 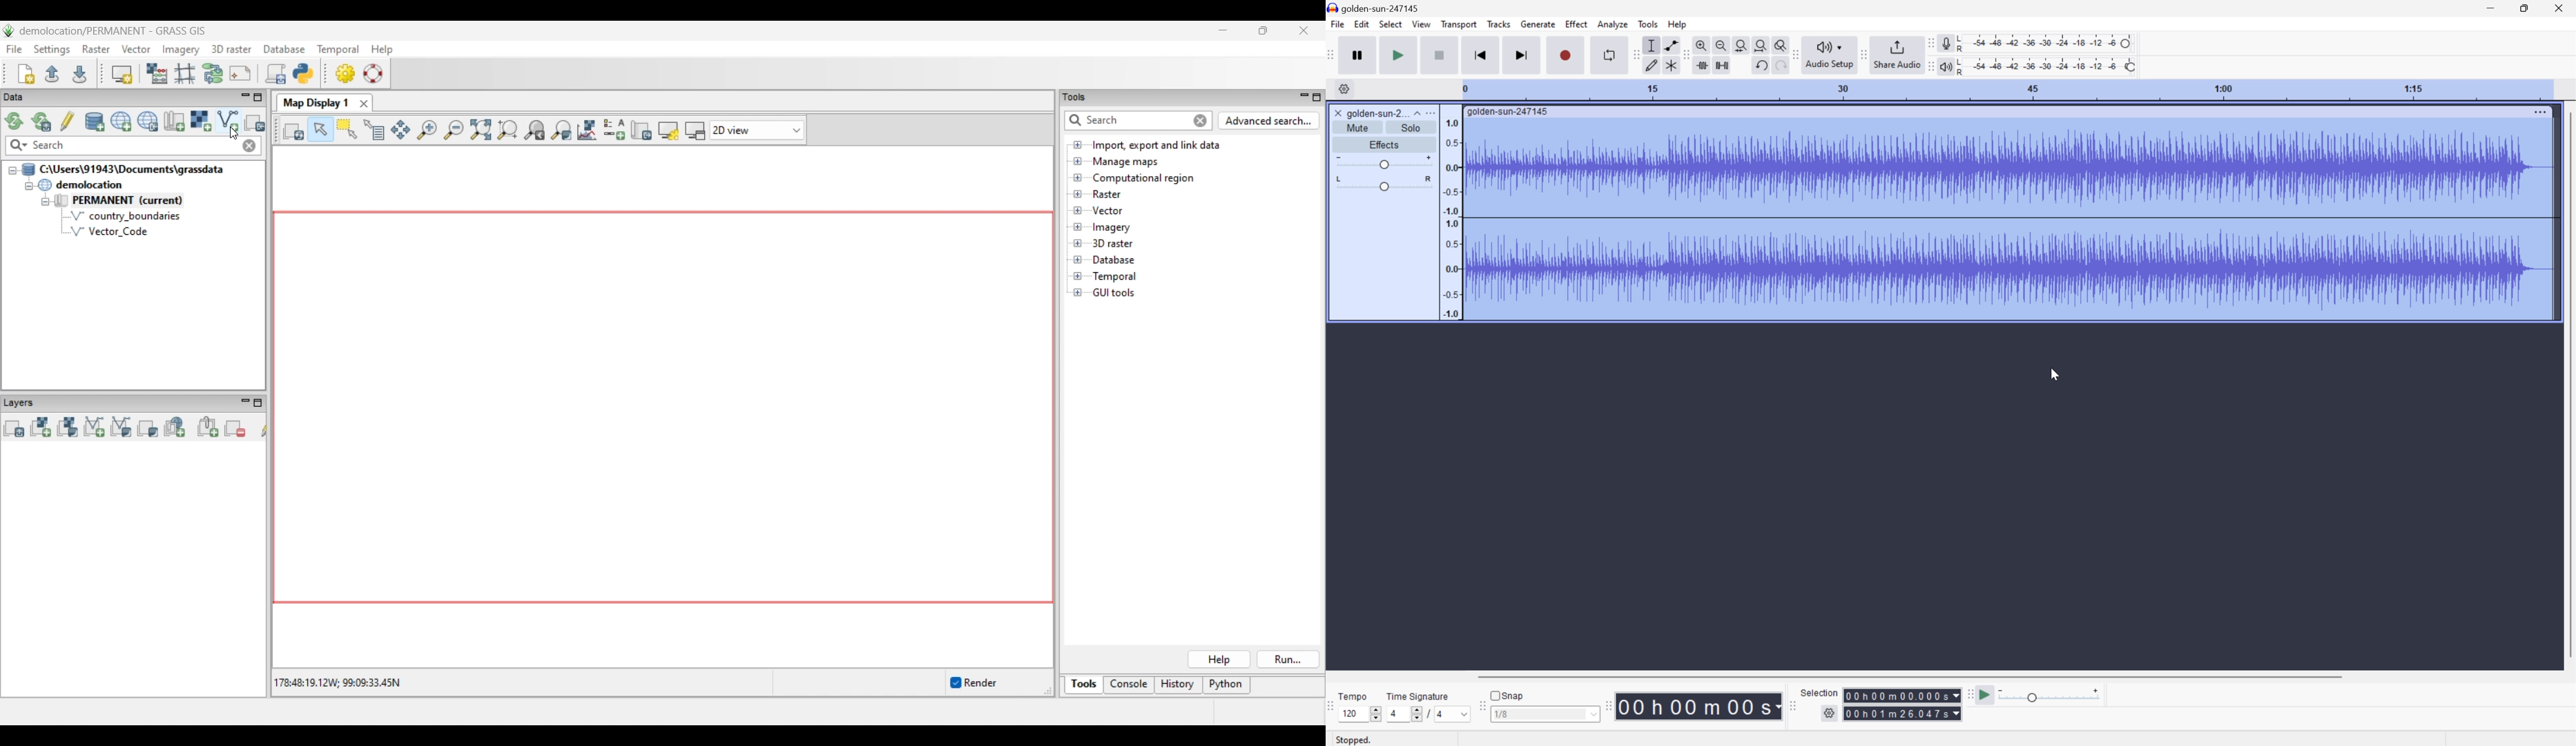 I want to click on Selection, so click(x=1901, y=695).